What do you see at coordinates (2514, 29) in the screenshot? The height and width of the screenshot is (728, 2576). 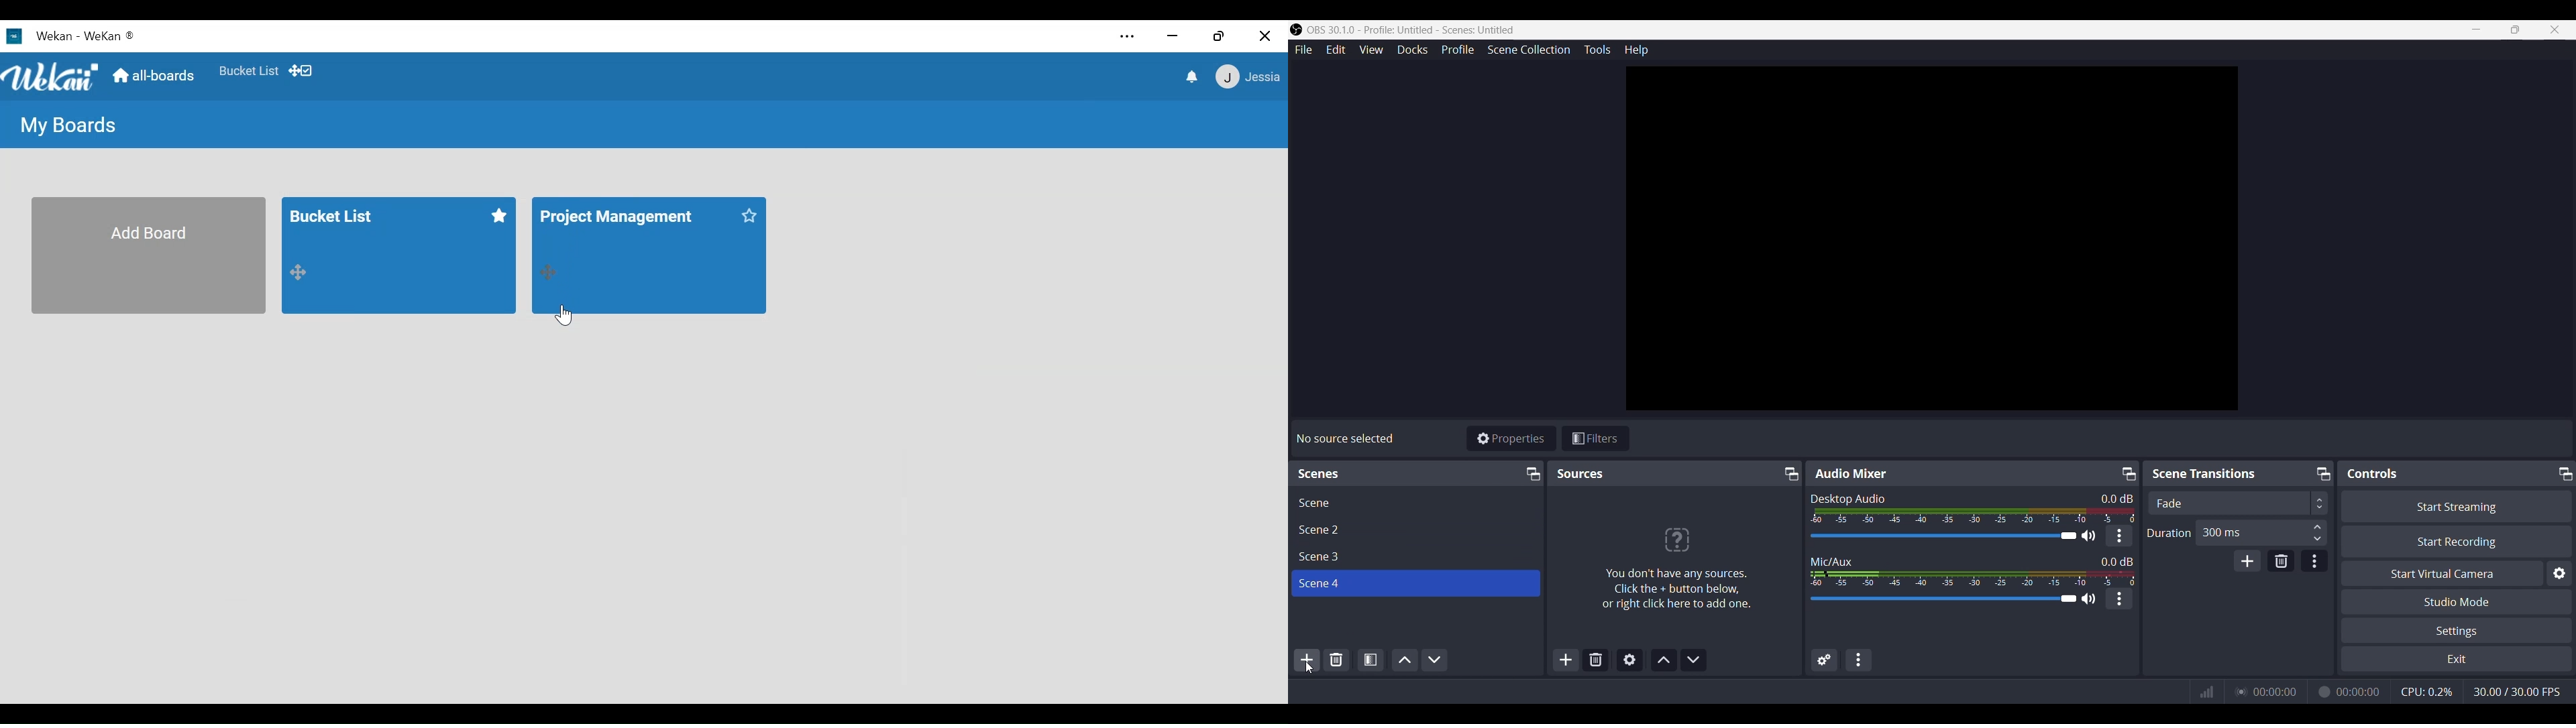 I see `Maximize` at bounding box center [2514, 29].